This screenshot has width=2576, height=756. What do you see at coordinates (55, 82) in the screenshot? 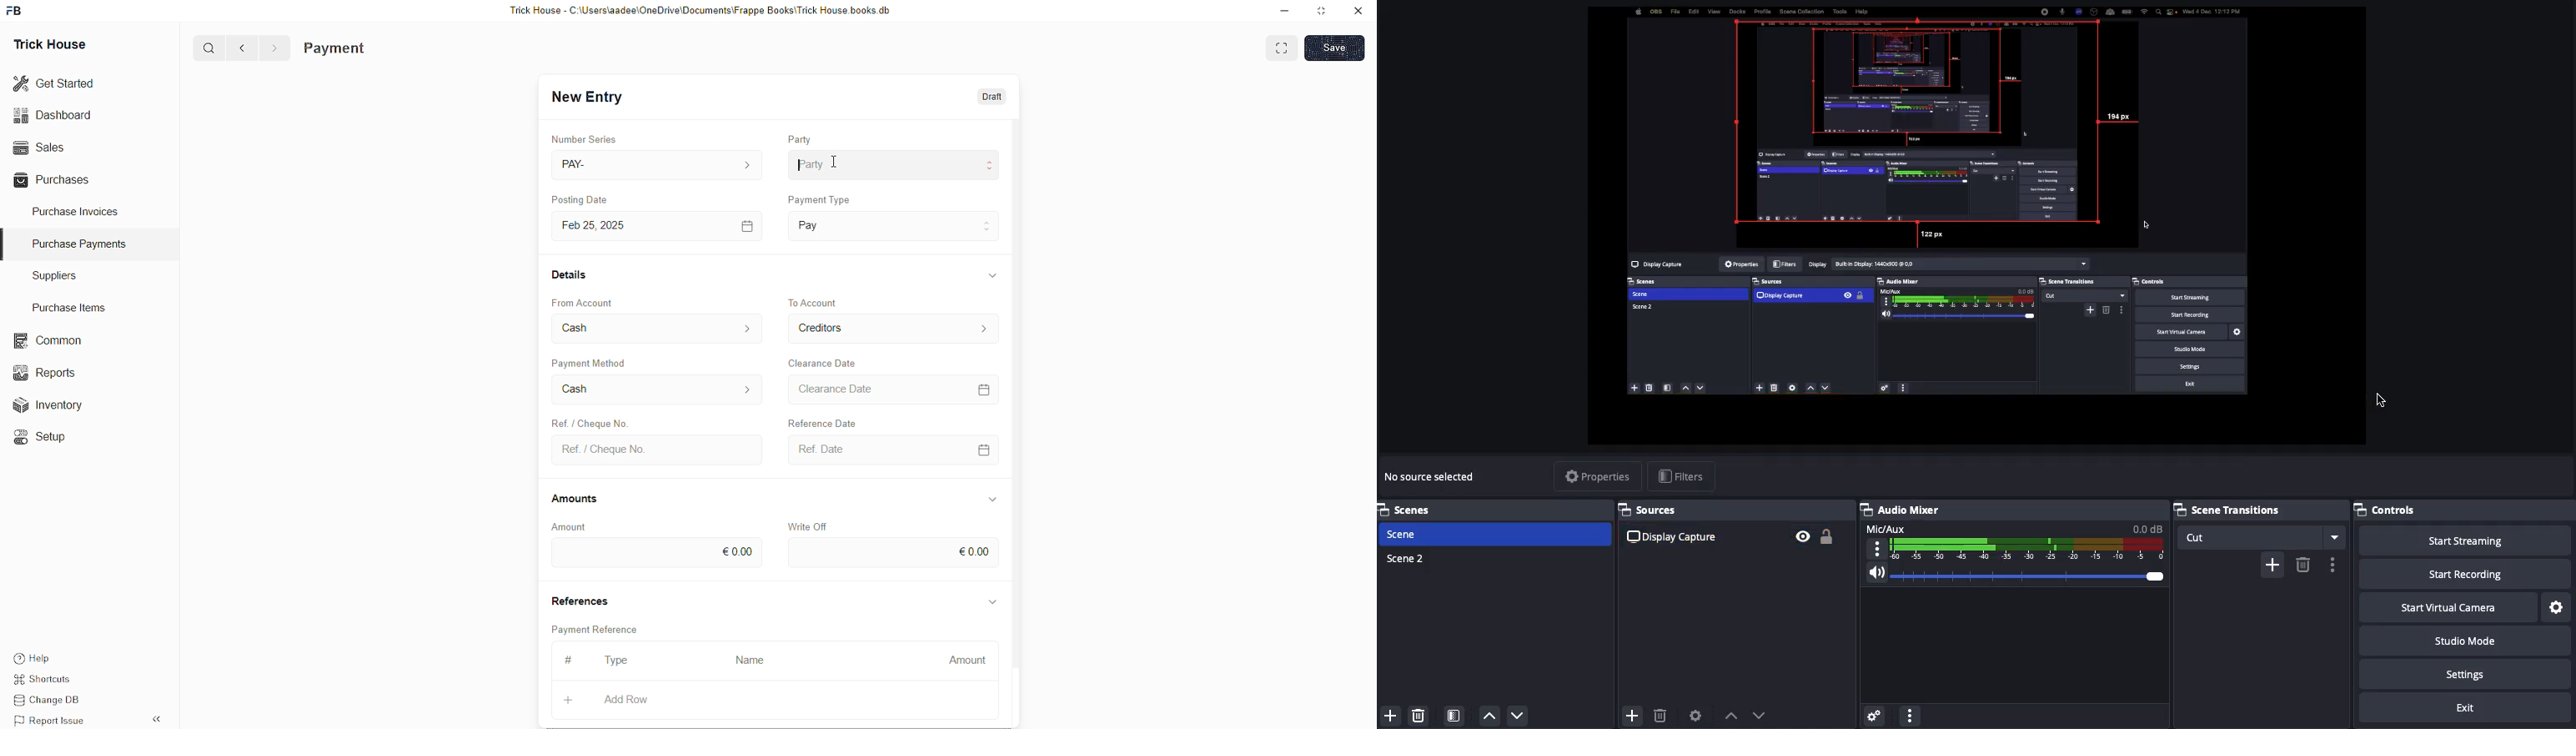
I see ` Get Started` at bounding box center [55, 82].